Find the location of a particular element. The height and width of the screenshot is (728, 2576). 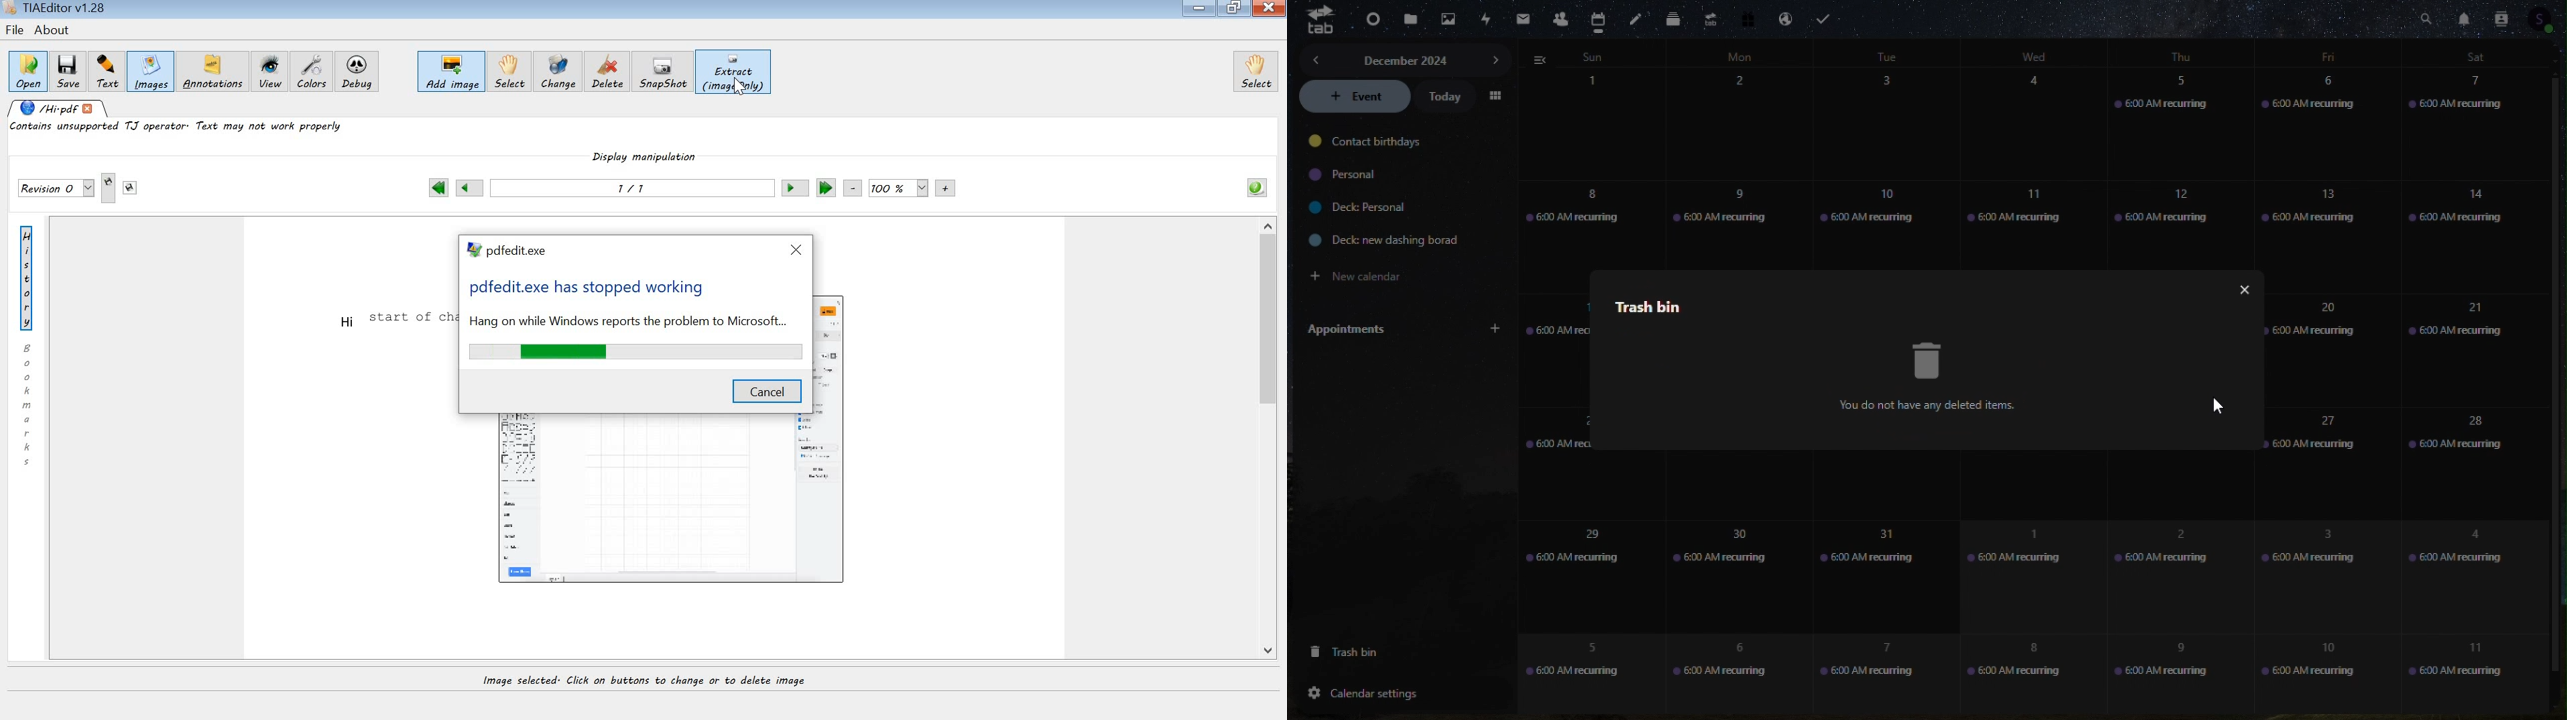

personal is located at coordinates (1348, 175).